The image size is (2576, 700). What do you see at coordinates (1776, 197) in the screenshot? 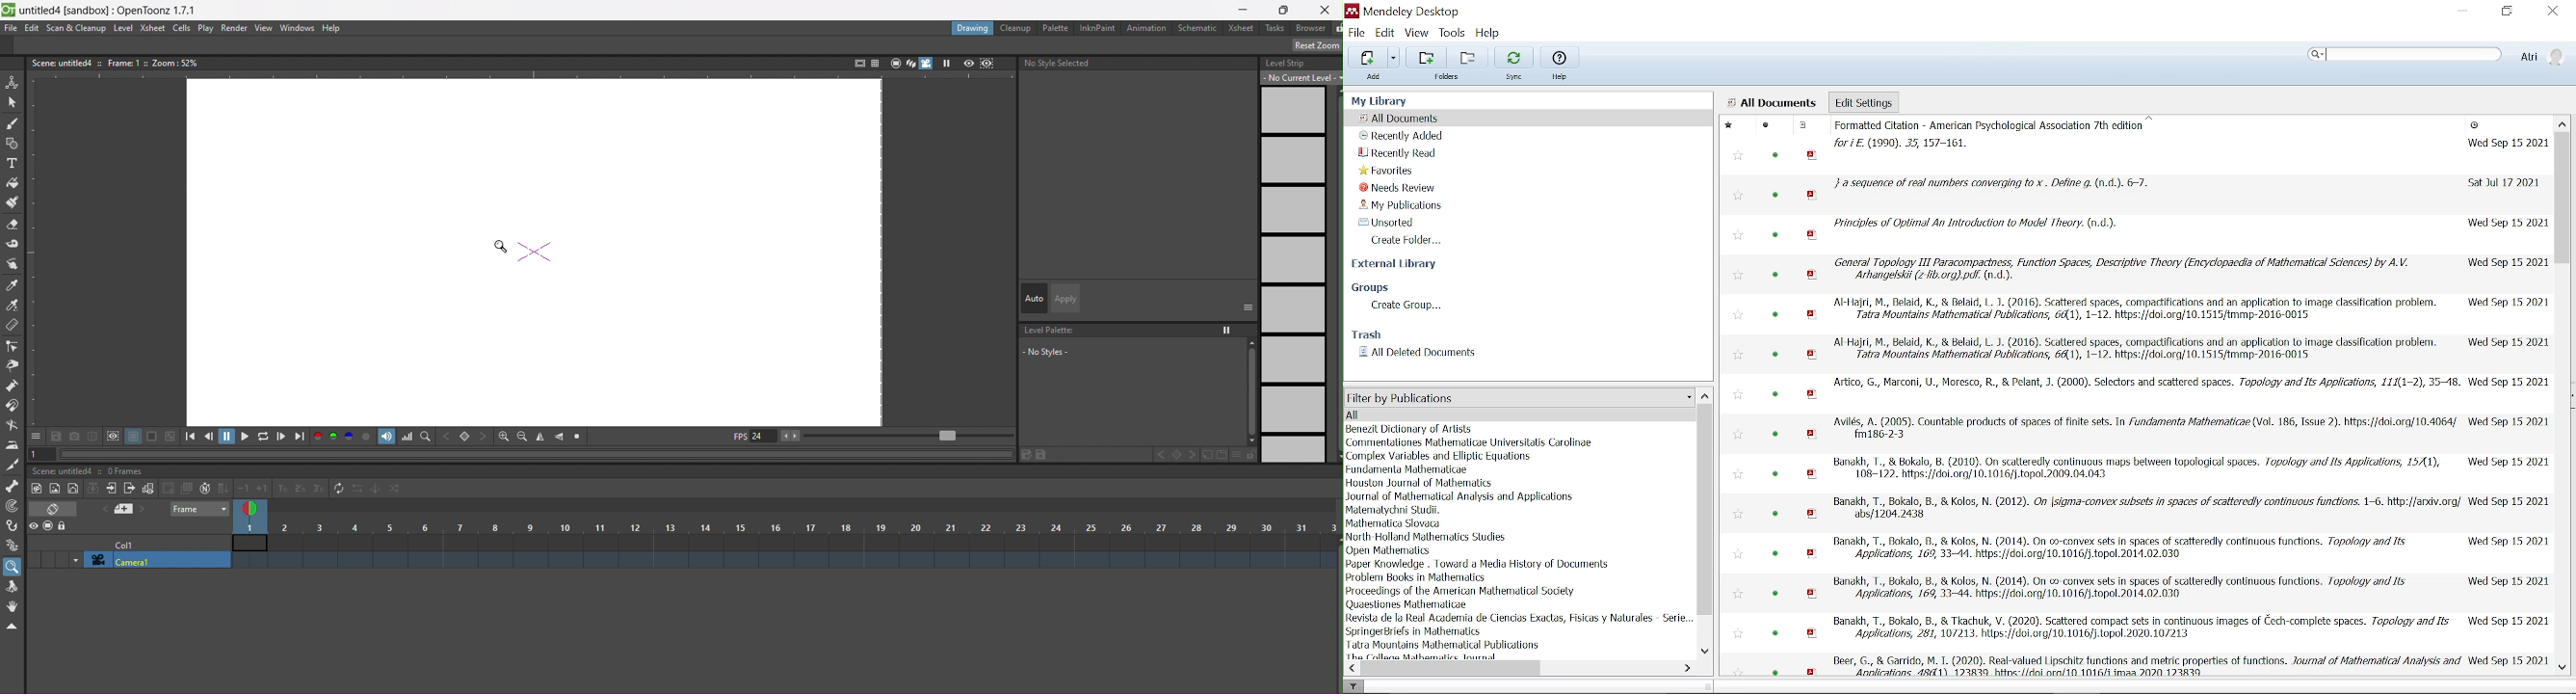
I see `read status` at bounding box center [1776, 197].